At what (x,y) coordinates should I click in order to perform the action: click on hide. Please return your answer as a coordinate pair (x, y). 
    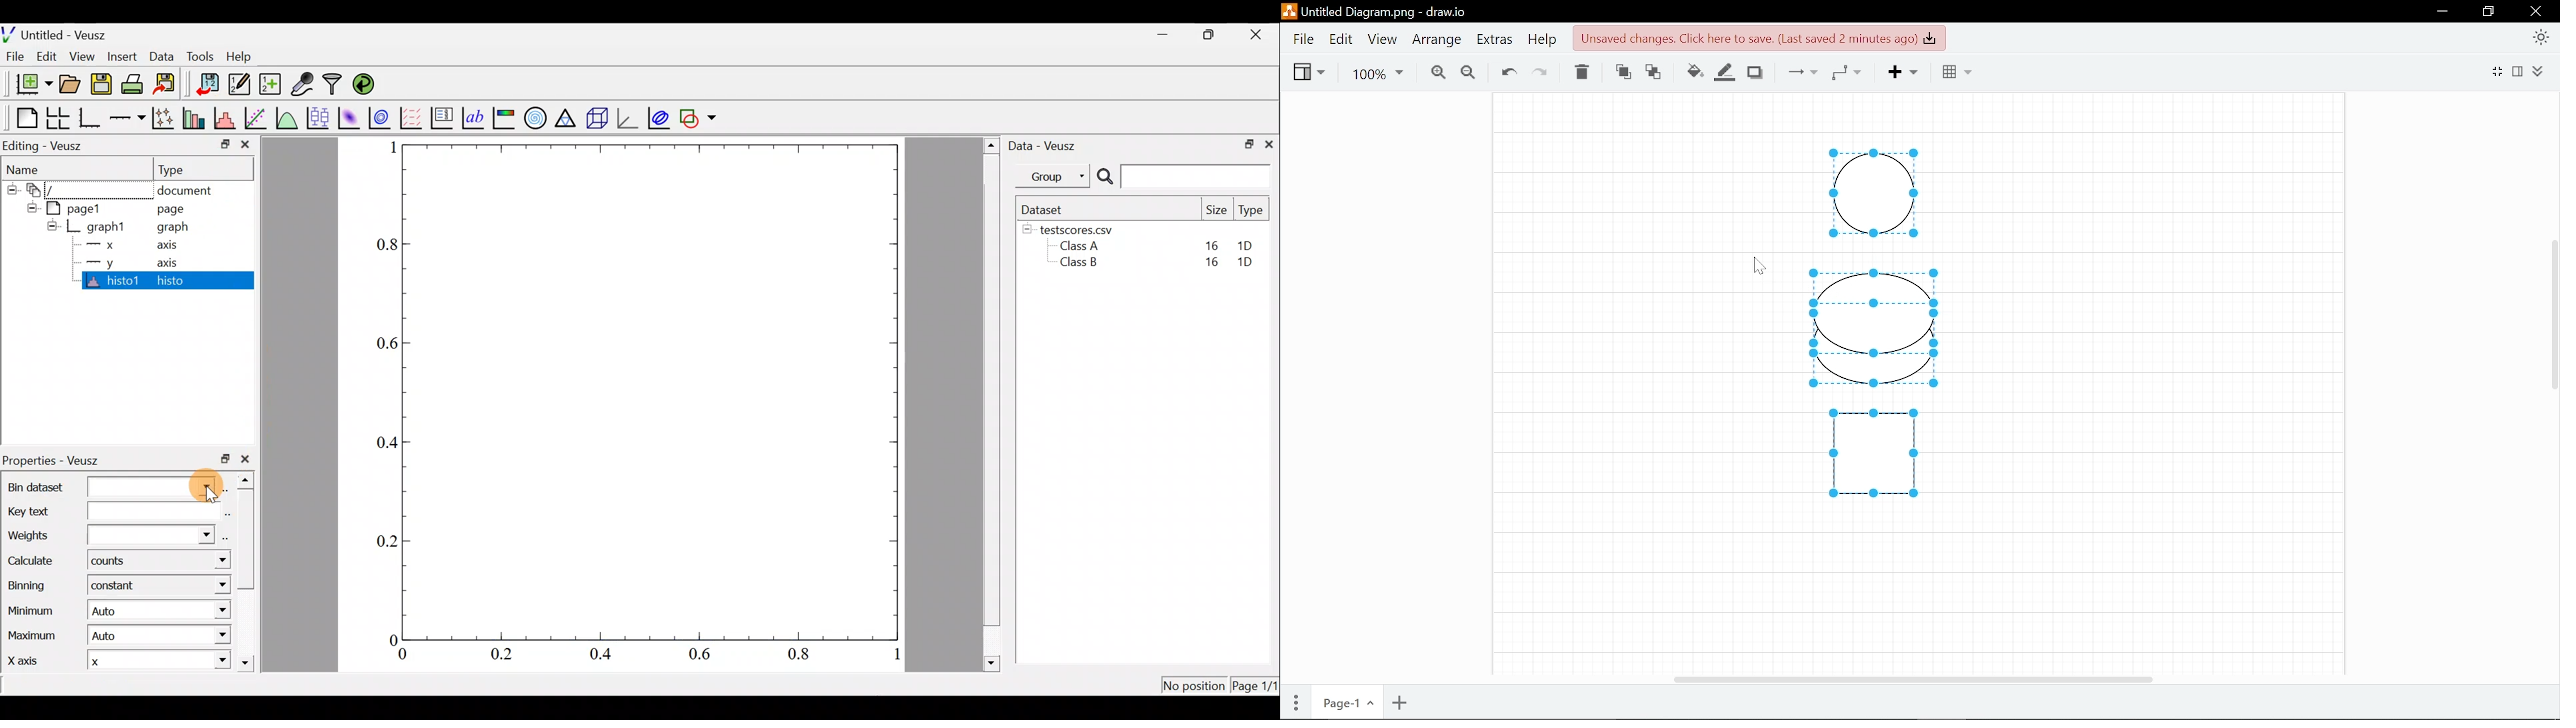
    Looking at the image, I should click on (1027, 230).